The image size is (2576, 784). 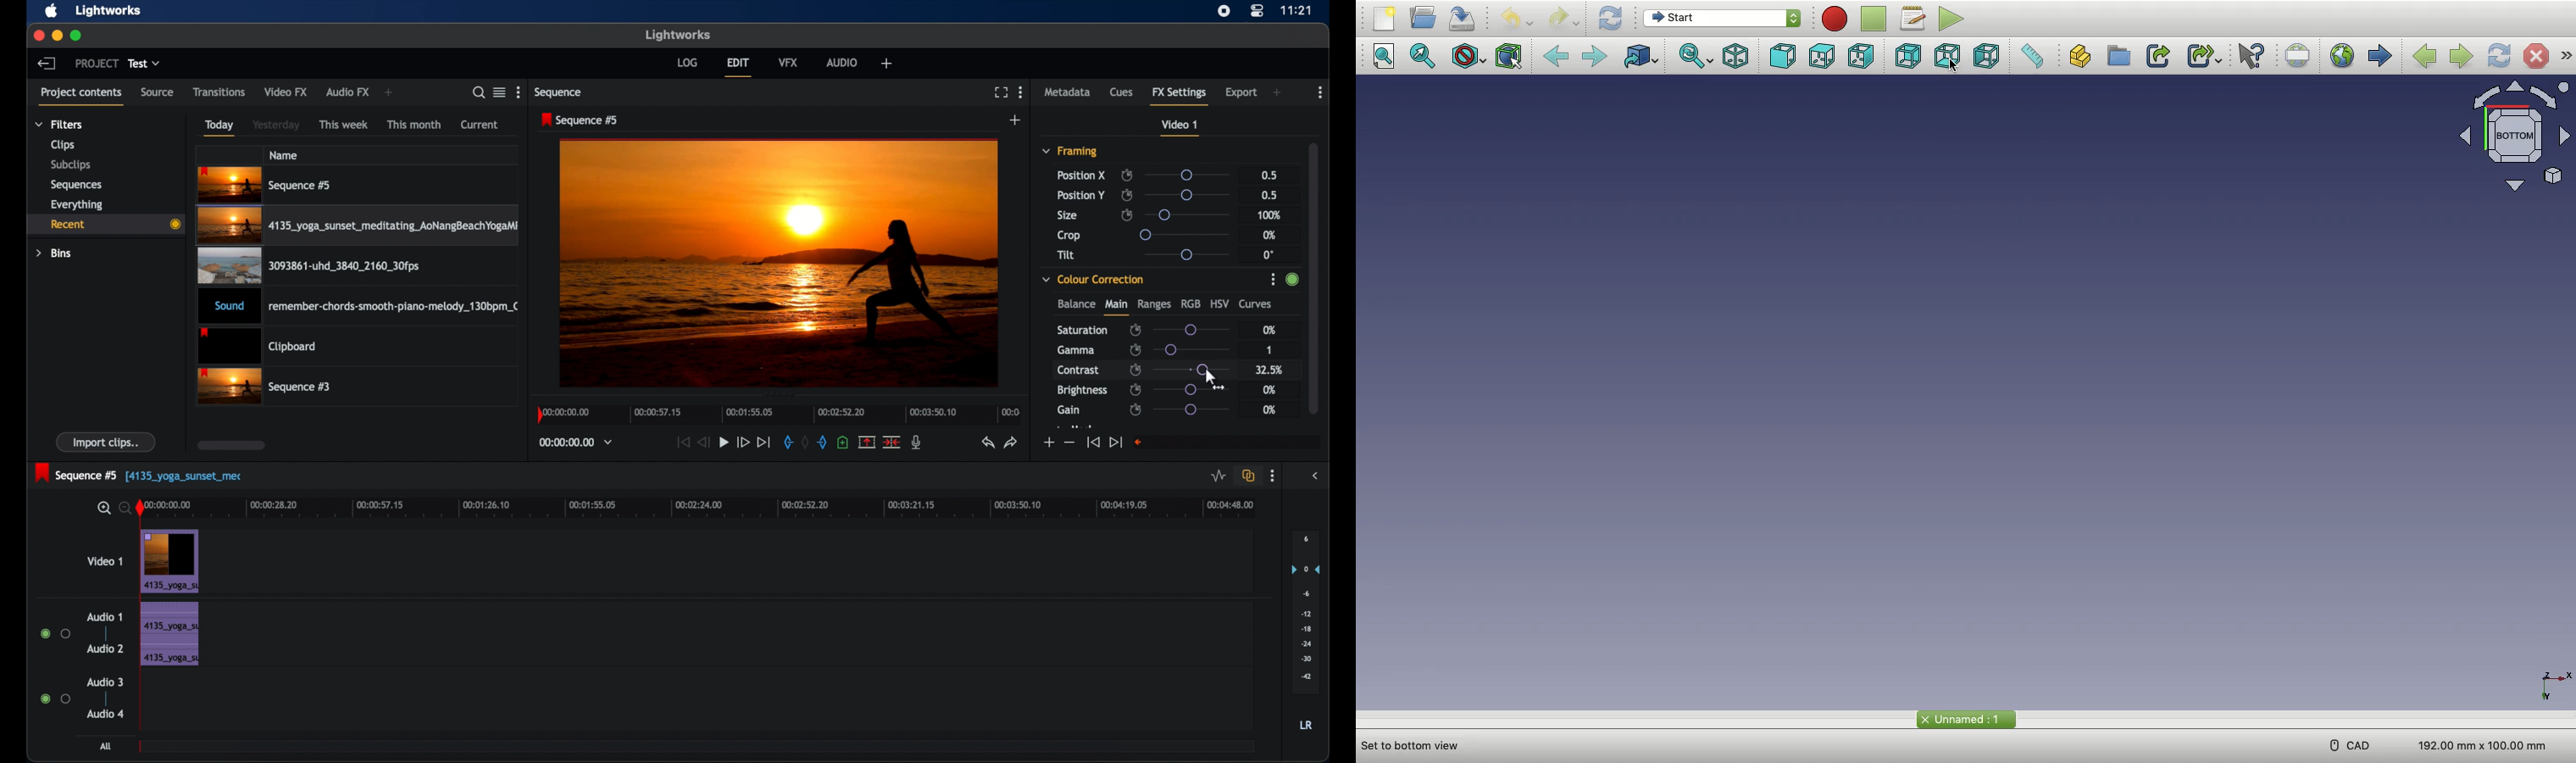 I want to click on more options, so click(x=520, y=92).